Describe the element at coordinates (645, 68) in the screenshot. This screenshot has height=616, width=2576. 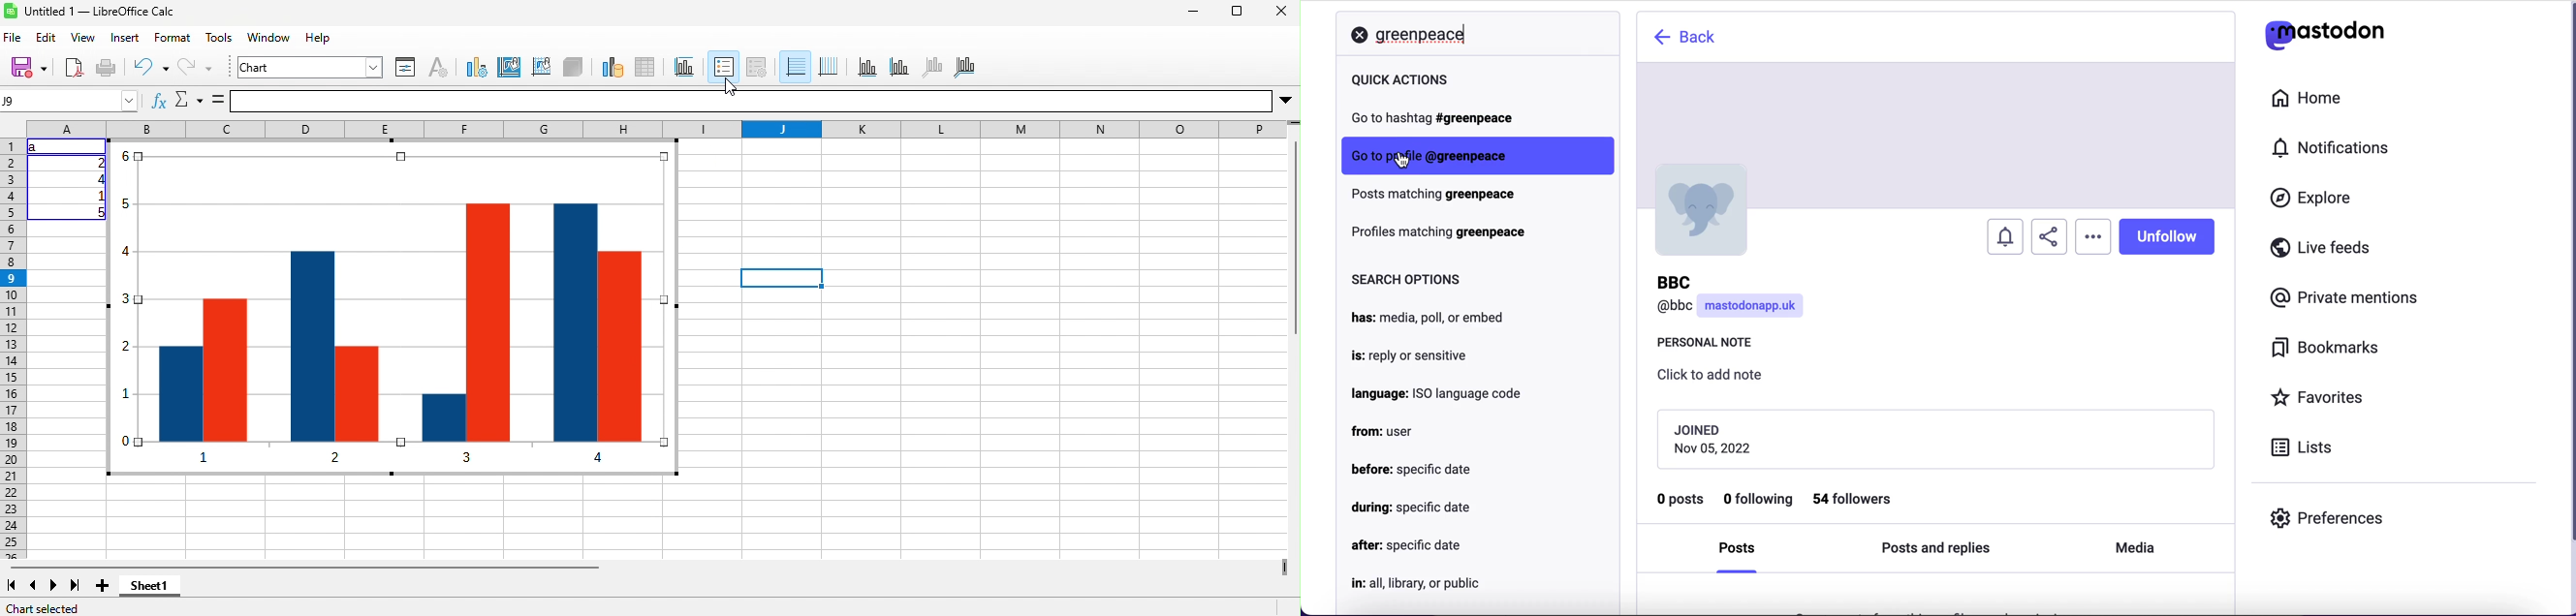
I see `data table` at that location.